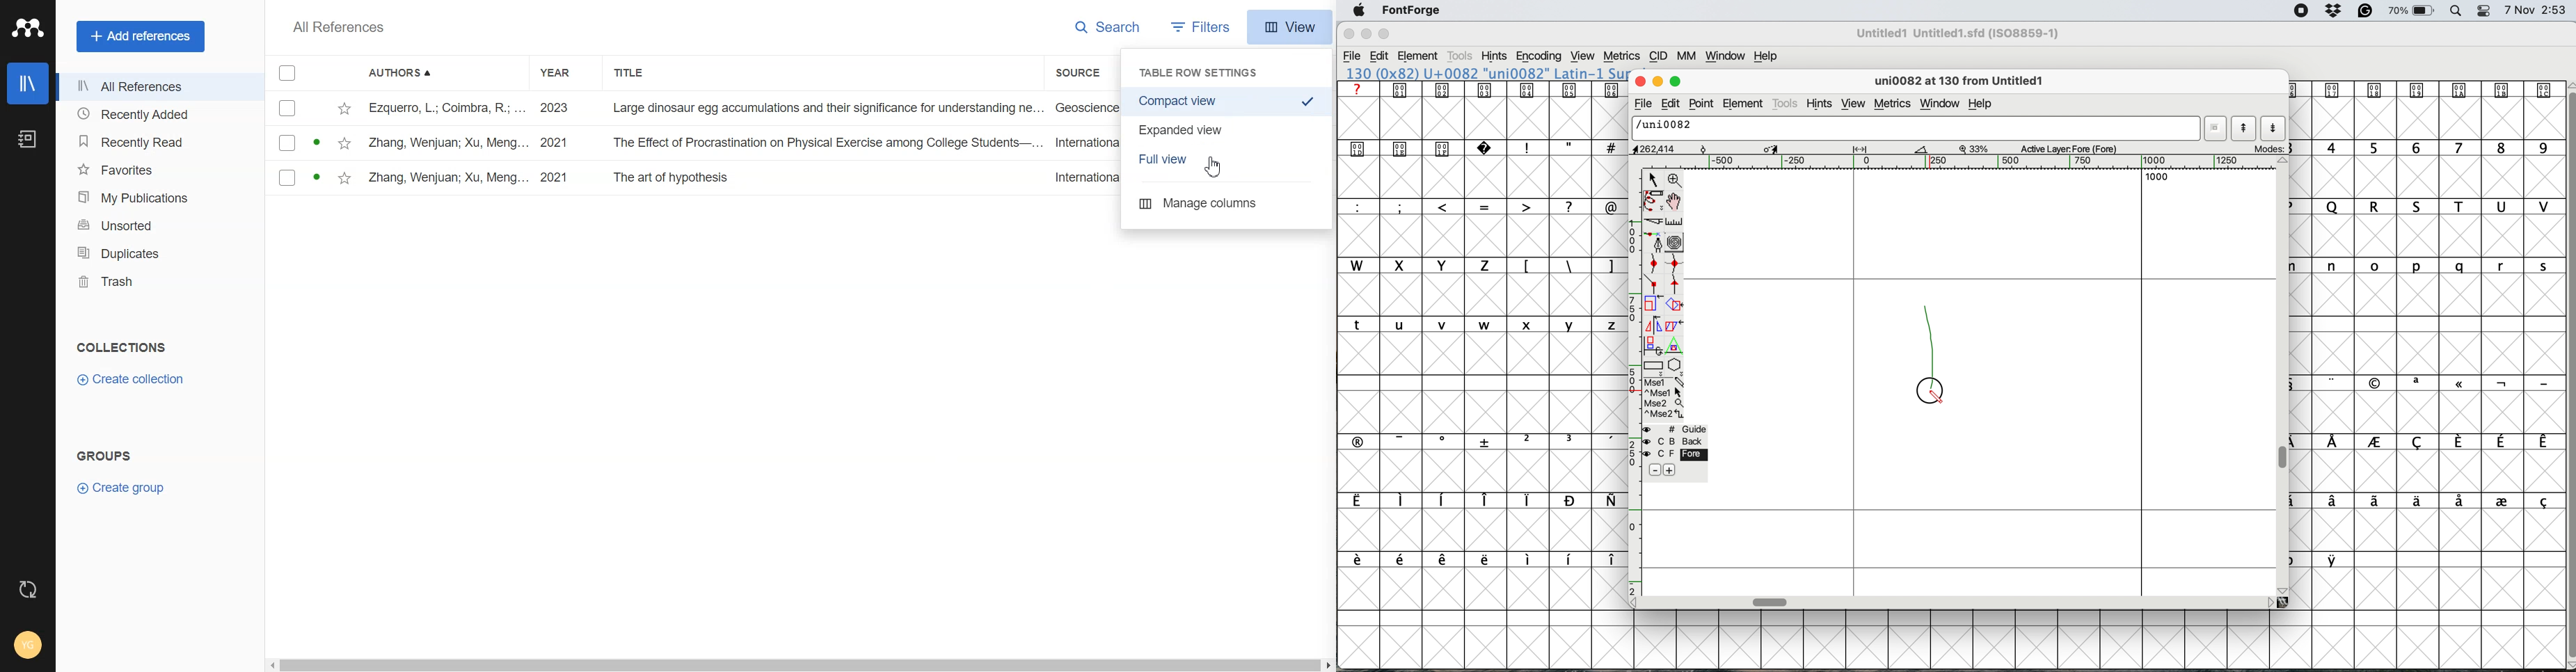 The image size is (2576, 672). What do you see at coordinates (1230, 159) in the screenshot?
I see `Full view` at bounding box center [1230, 159].